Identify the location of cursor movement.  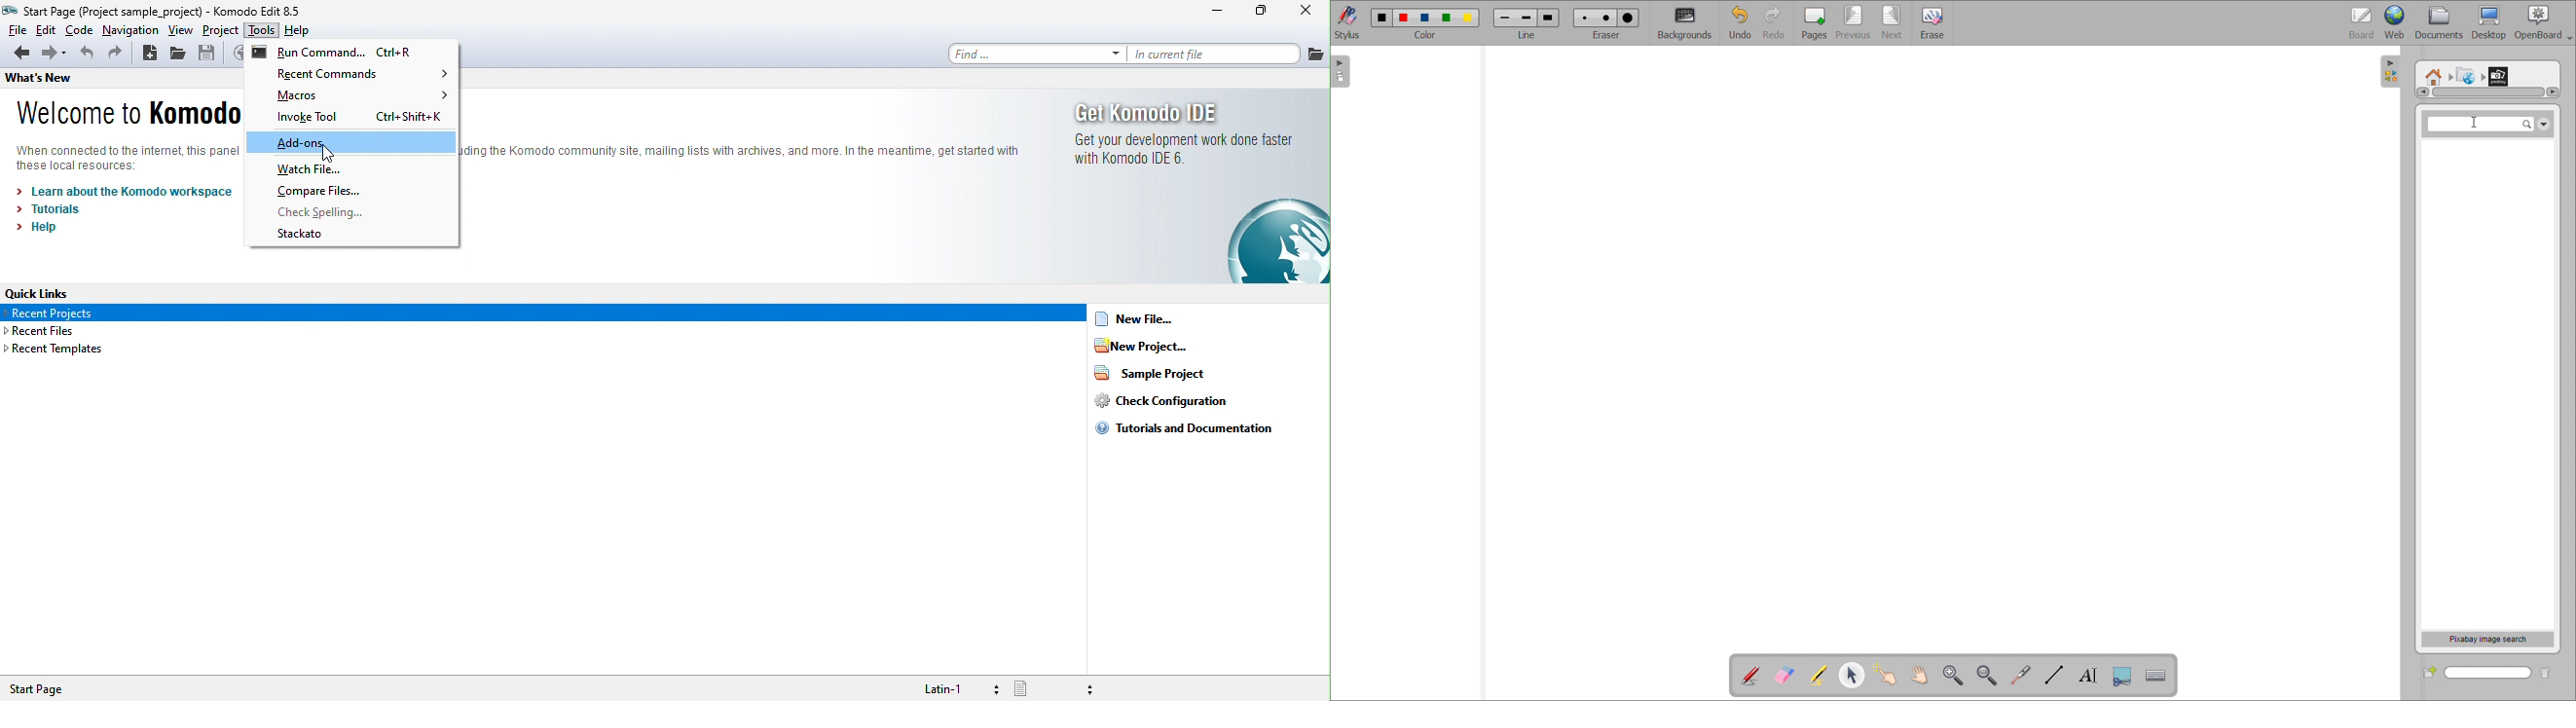
(325, 155).